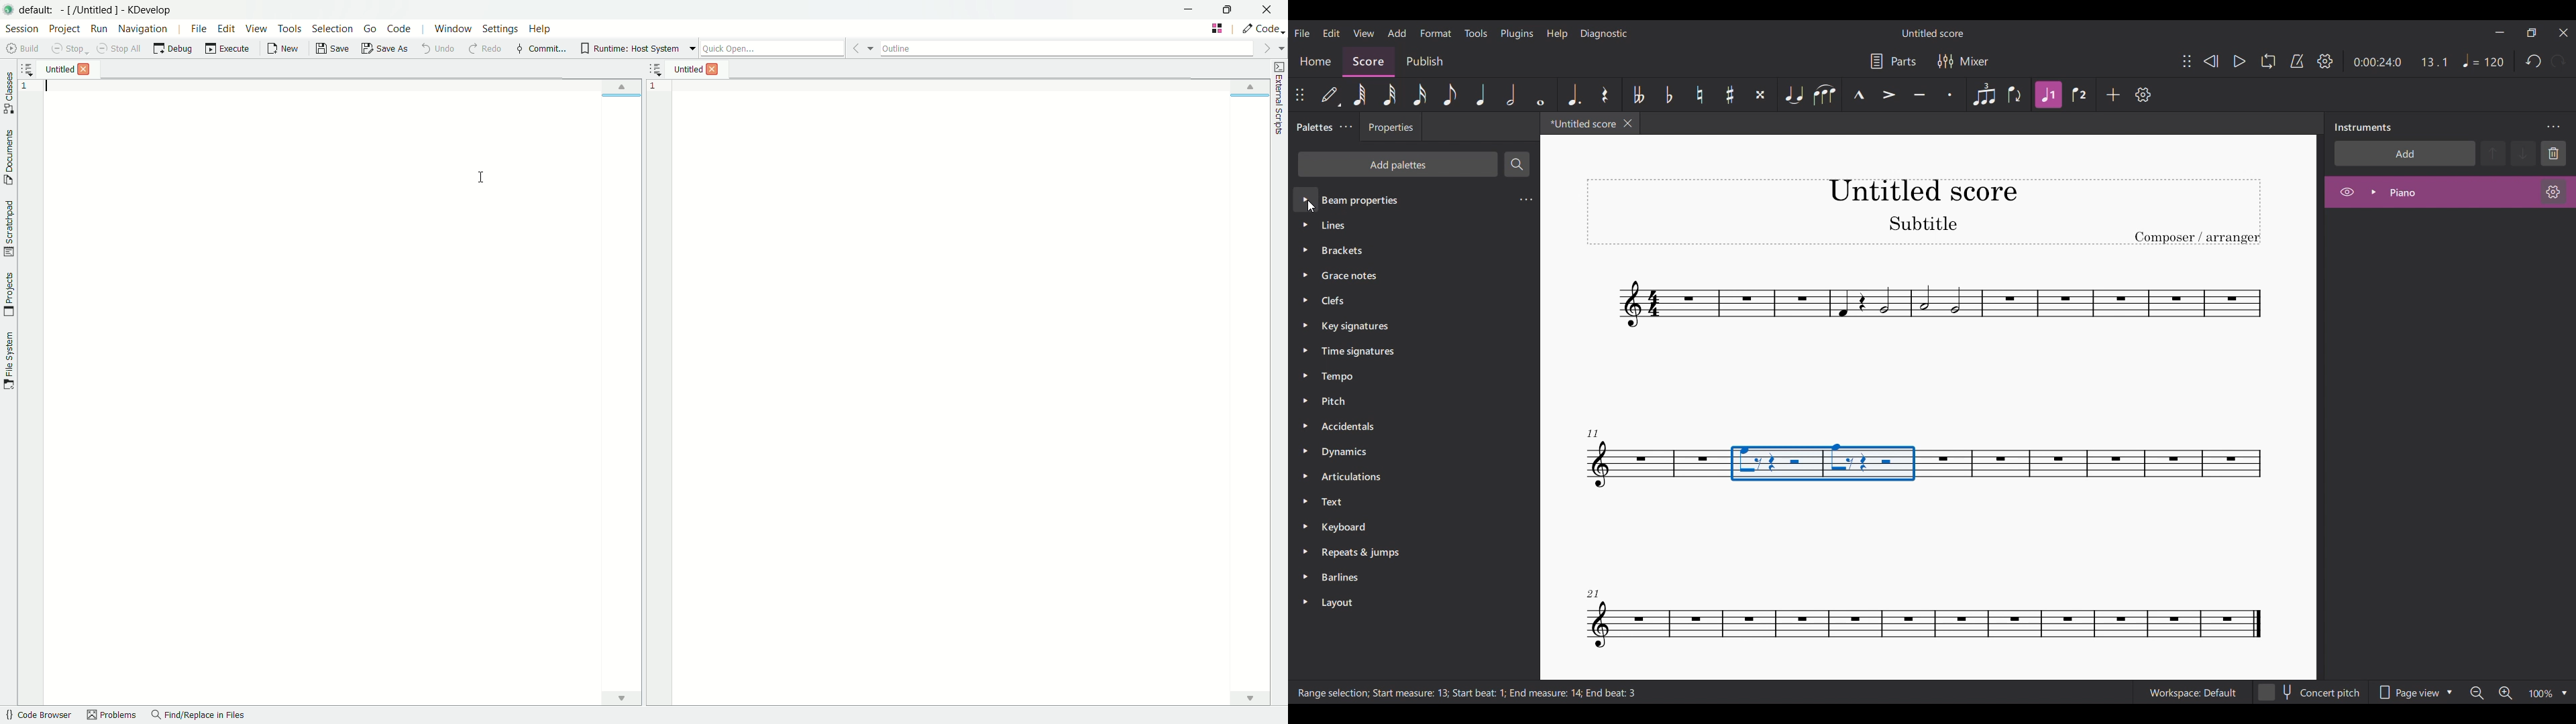 The width and height of the screenshot is (2576, 728). What do you see at coordinates (2400, 62) in the screenshot?
I see `Current duration and ratio changed` at bounding box center [2400, 62].